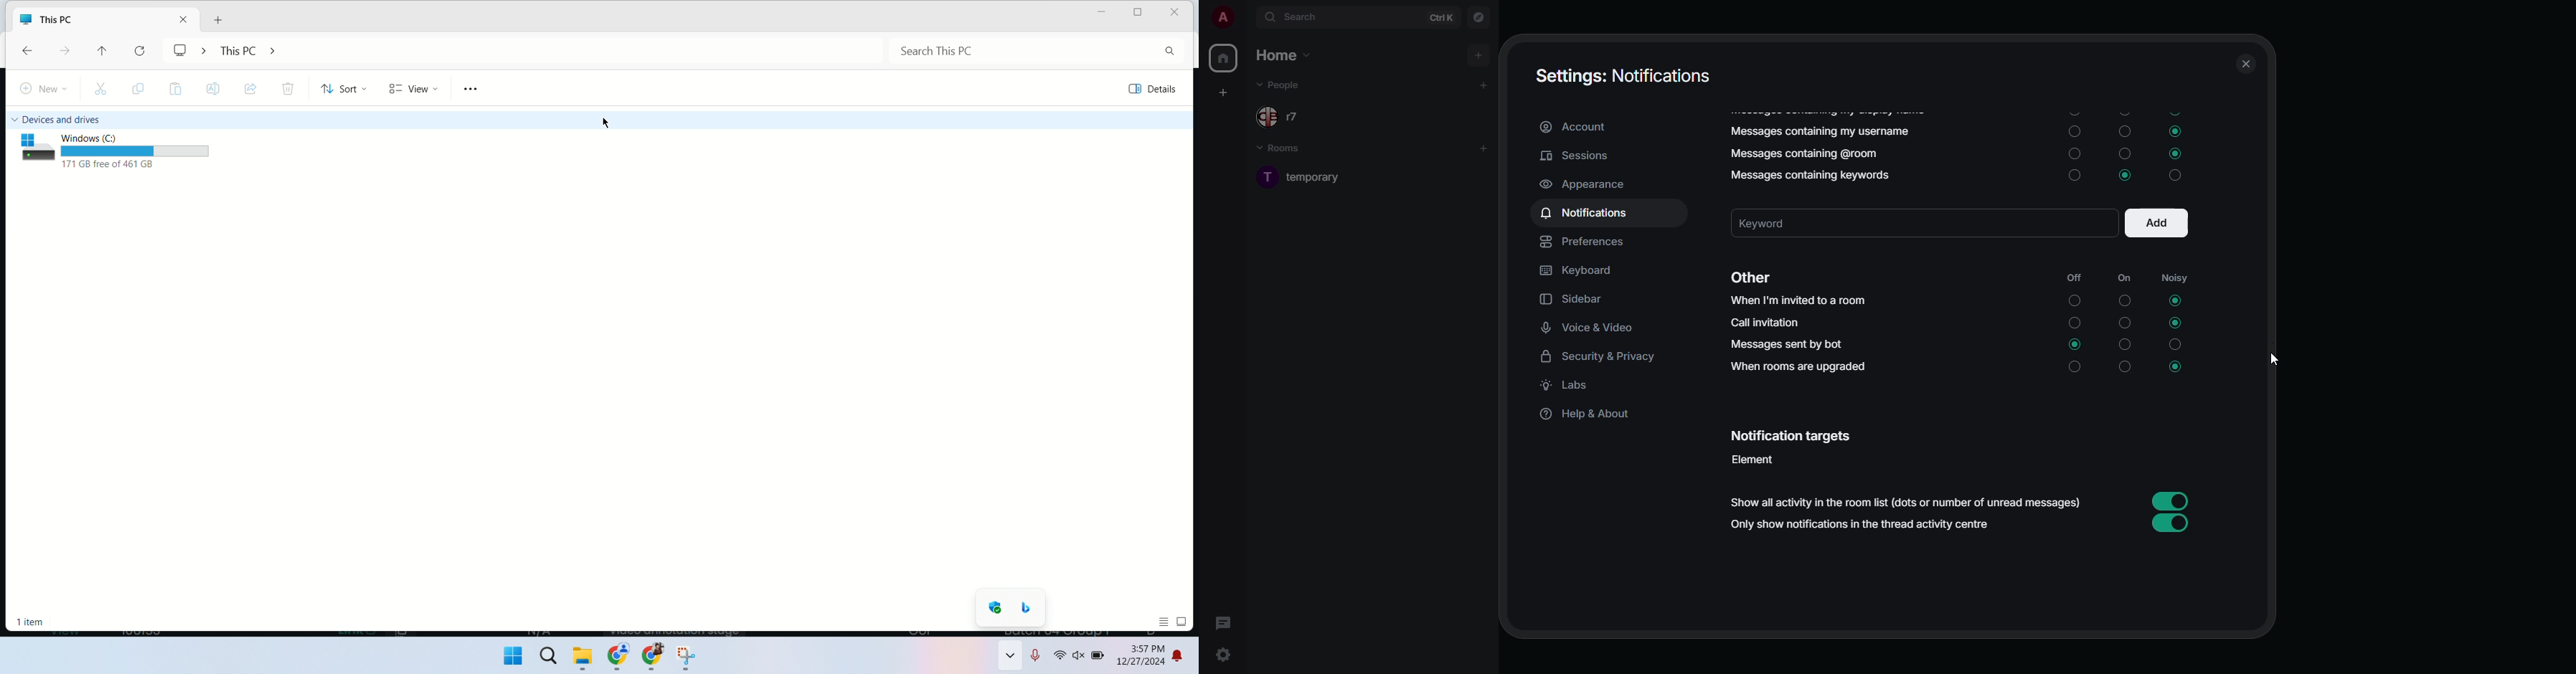  What do you see at coordinates (1586, 241) in the screenshot?
I see `preferences` at bounding box center [1586, 241].